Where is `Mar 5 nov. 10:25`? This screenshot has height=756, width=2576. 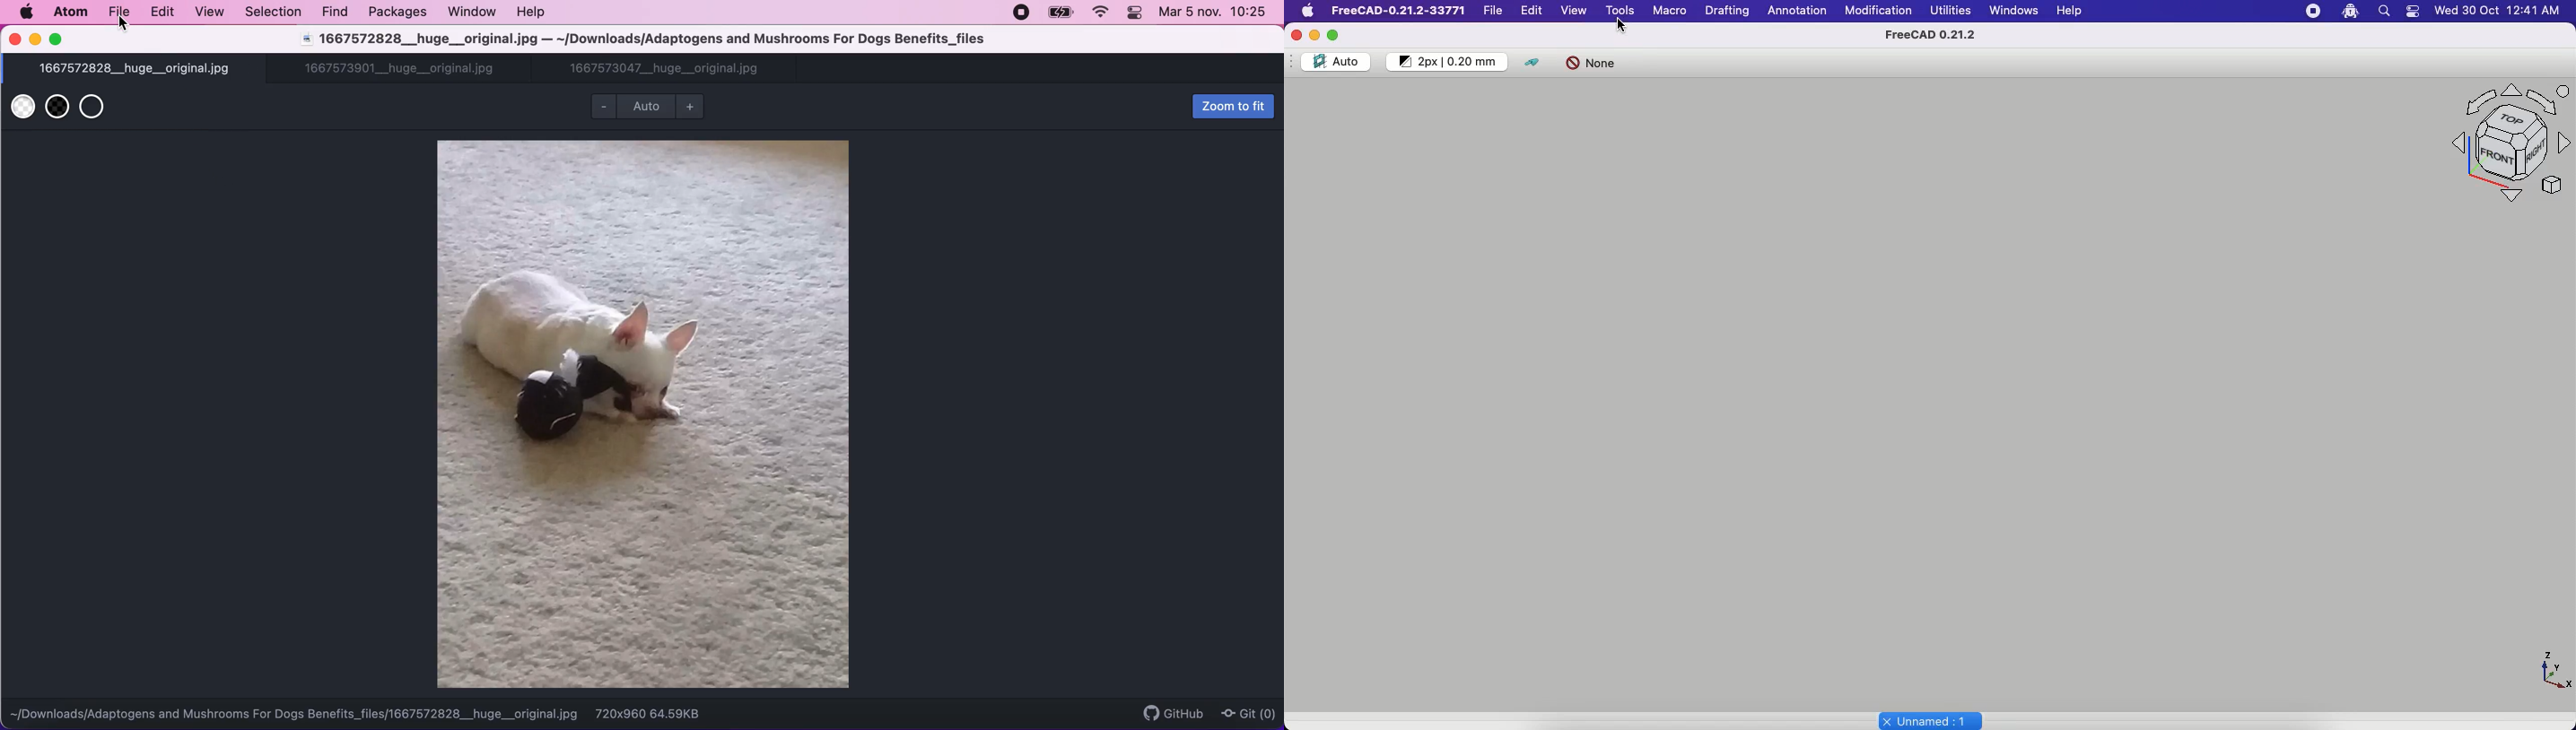
Mar 5 nov. 10:25 is located at coordinates (1215, 13).